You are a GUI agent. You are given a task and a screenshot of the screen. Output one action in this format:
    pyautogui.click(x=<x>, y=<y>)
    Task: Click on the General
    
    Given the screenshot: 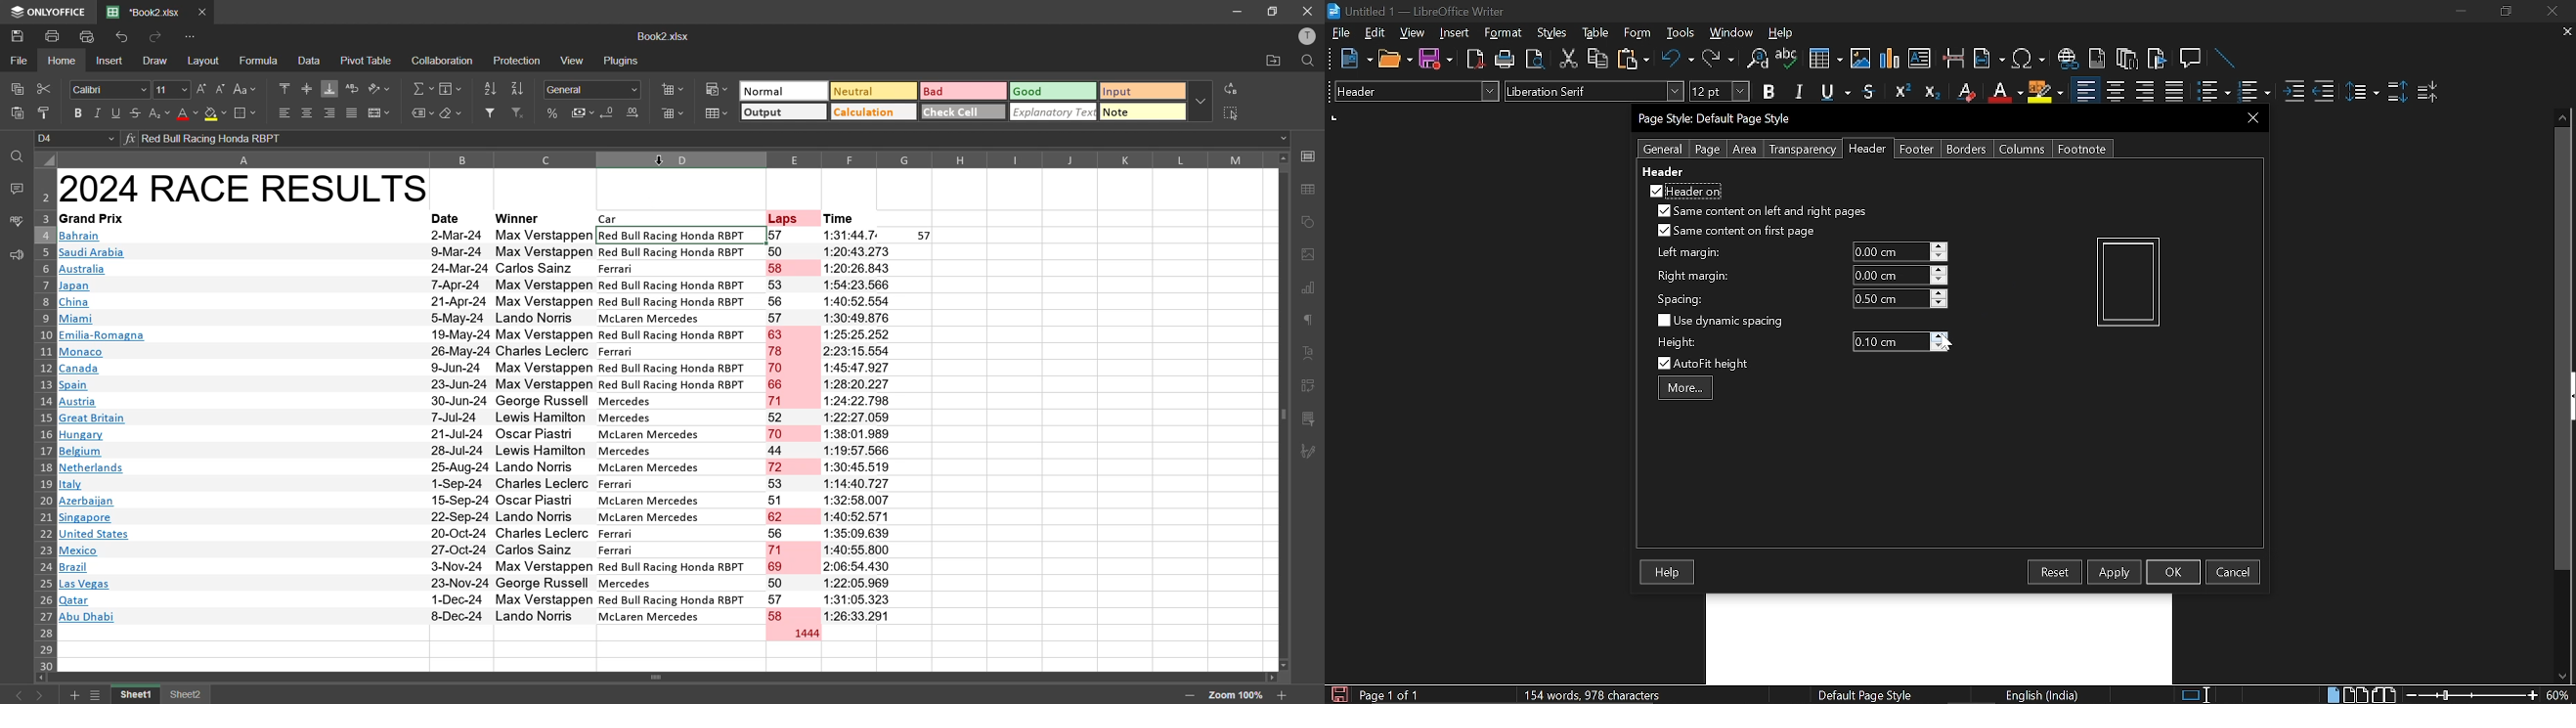 What is the action you would take?
    pyautogui.click(x=1664, y=149)
    